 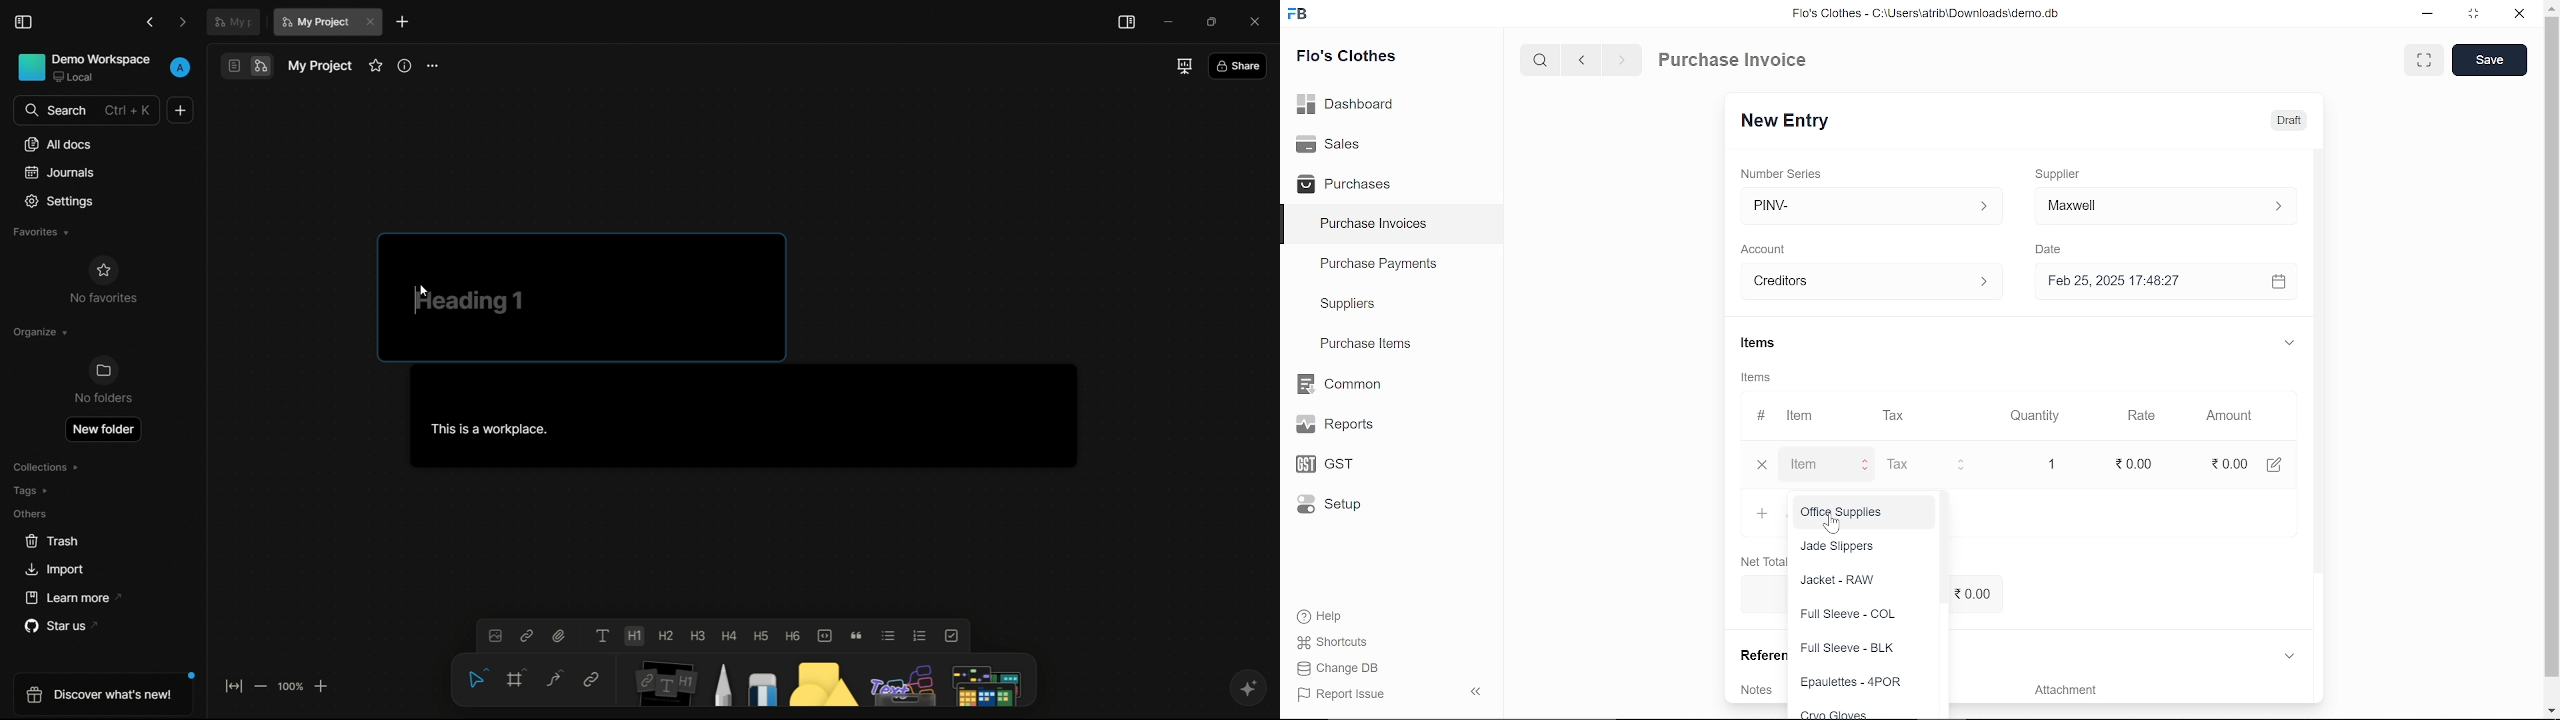 What do you see at coordinates (2234, 465) in the screenshot?
I see `0.00` at bounding box center [2234, 465].